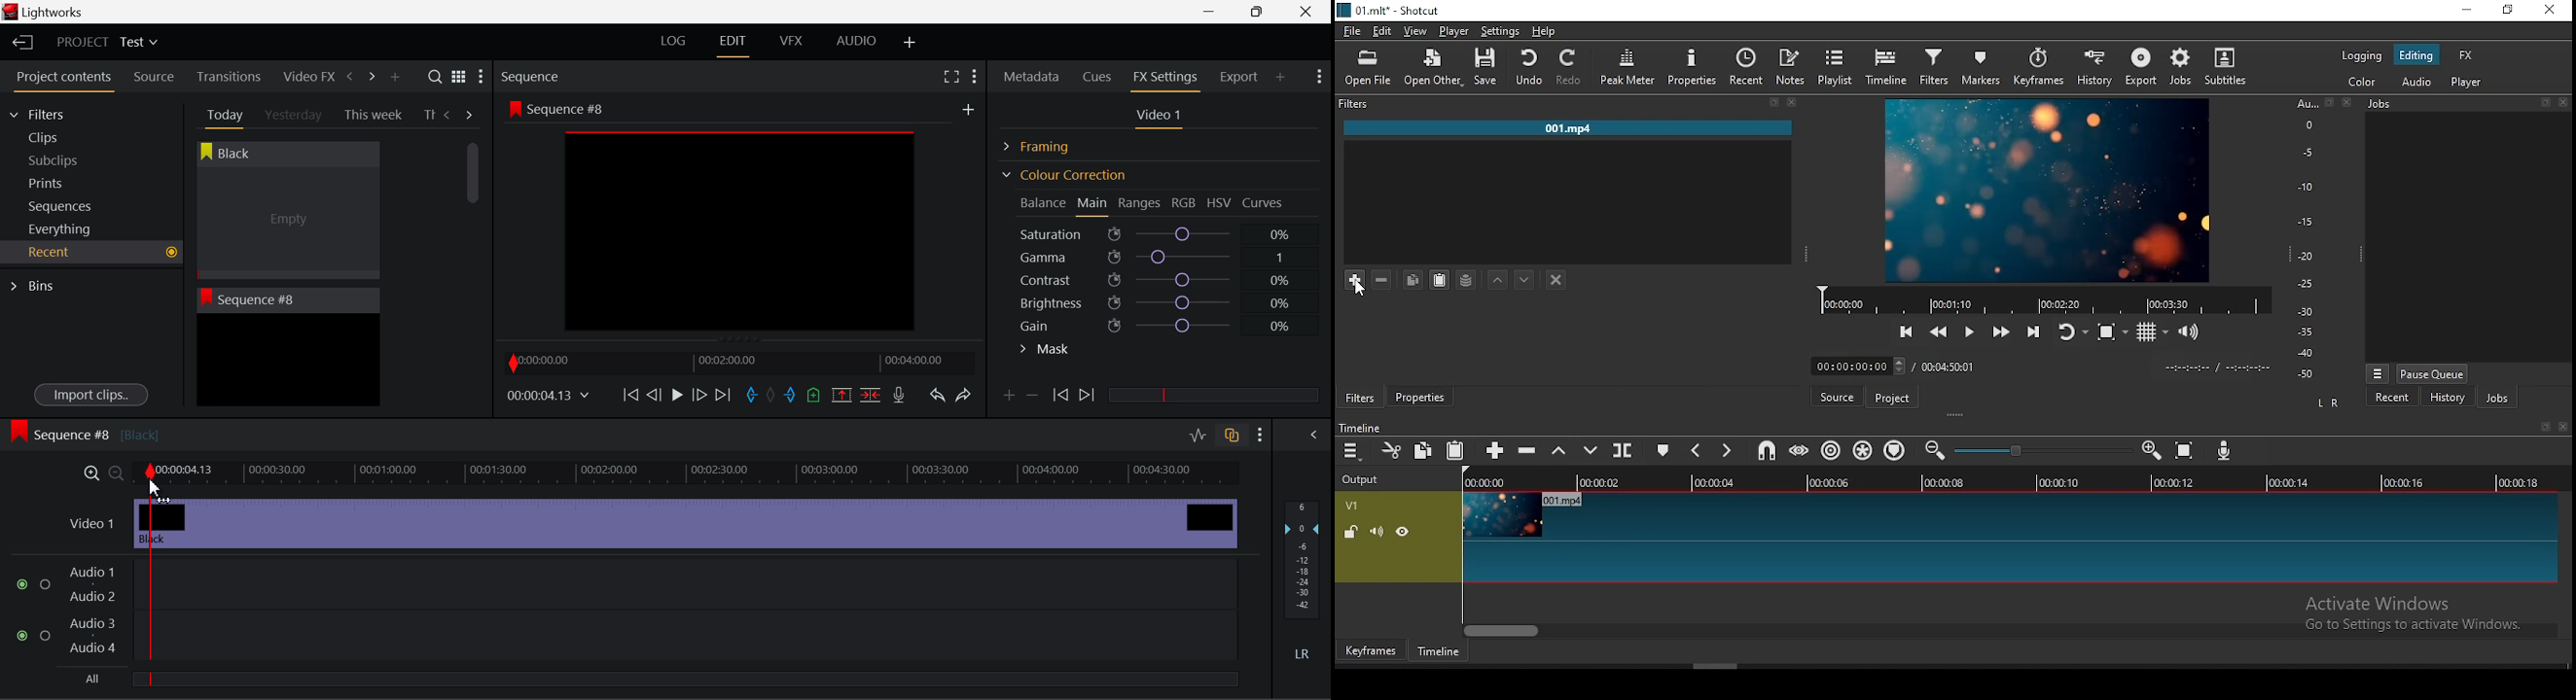 The width and height of the screenshot is (2576, 700). What do you see at coordinates (1790, 66) in the screenshot?
I see `notes` at bounding box center [1790, 66].